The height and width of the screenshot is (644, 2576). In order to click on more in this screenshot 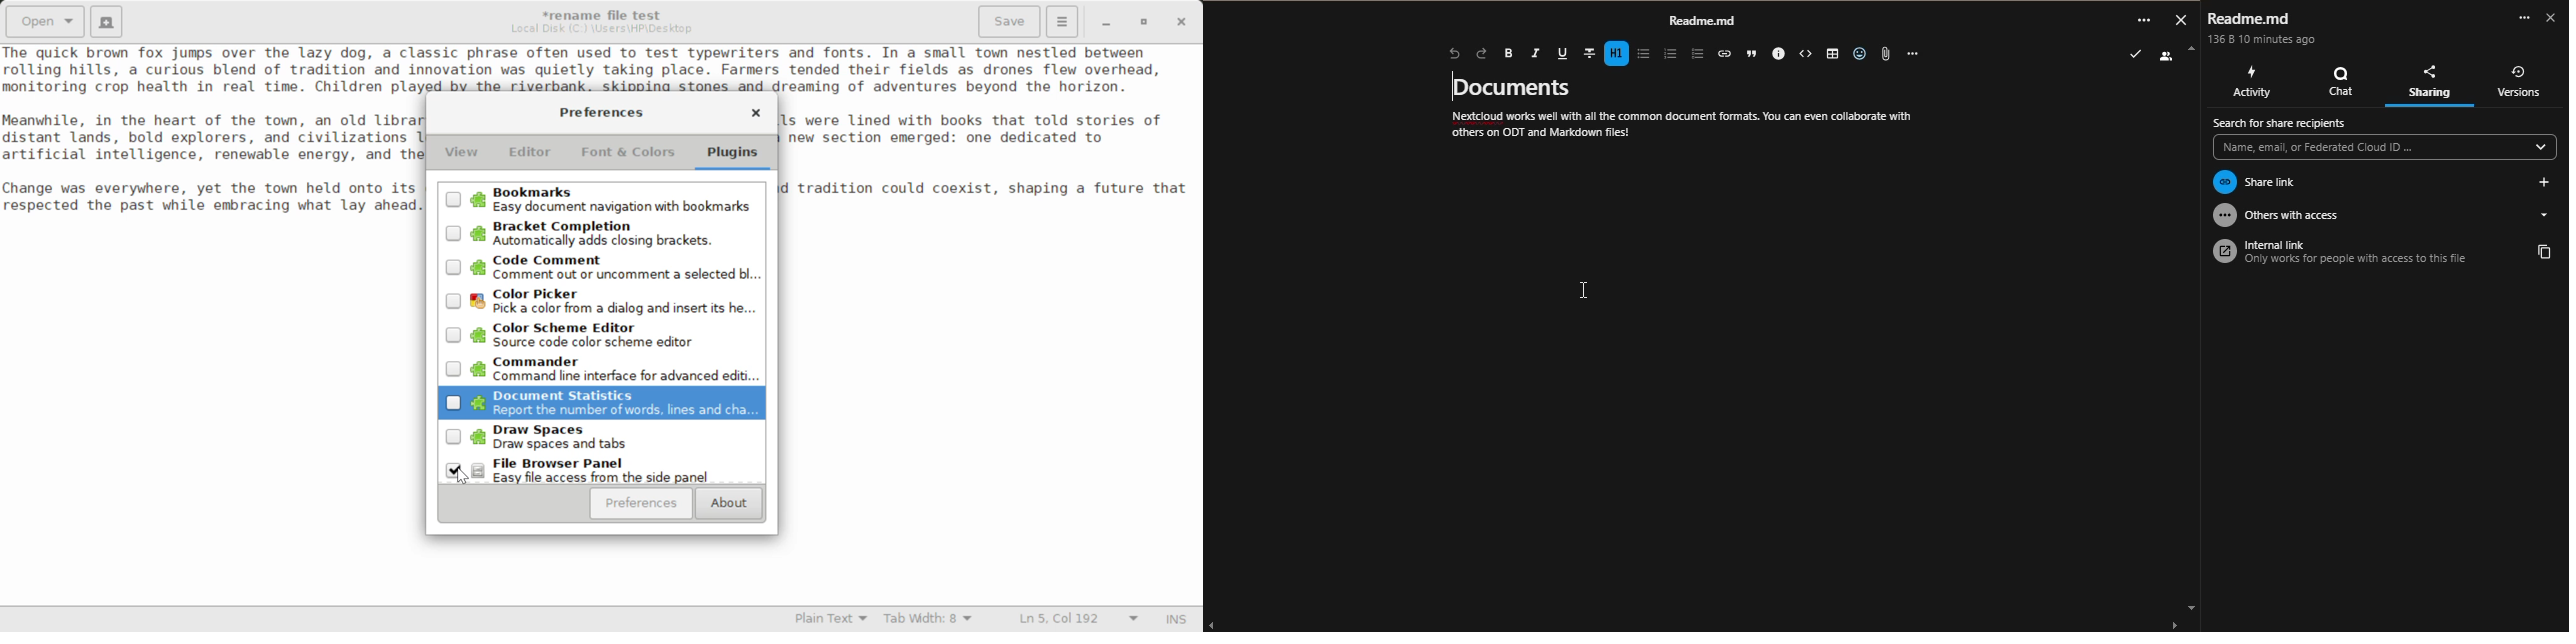, I will do `click(2145, 20)`.